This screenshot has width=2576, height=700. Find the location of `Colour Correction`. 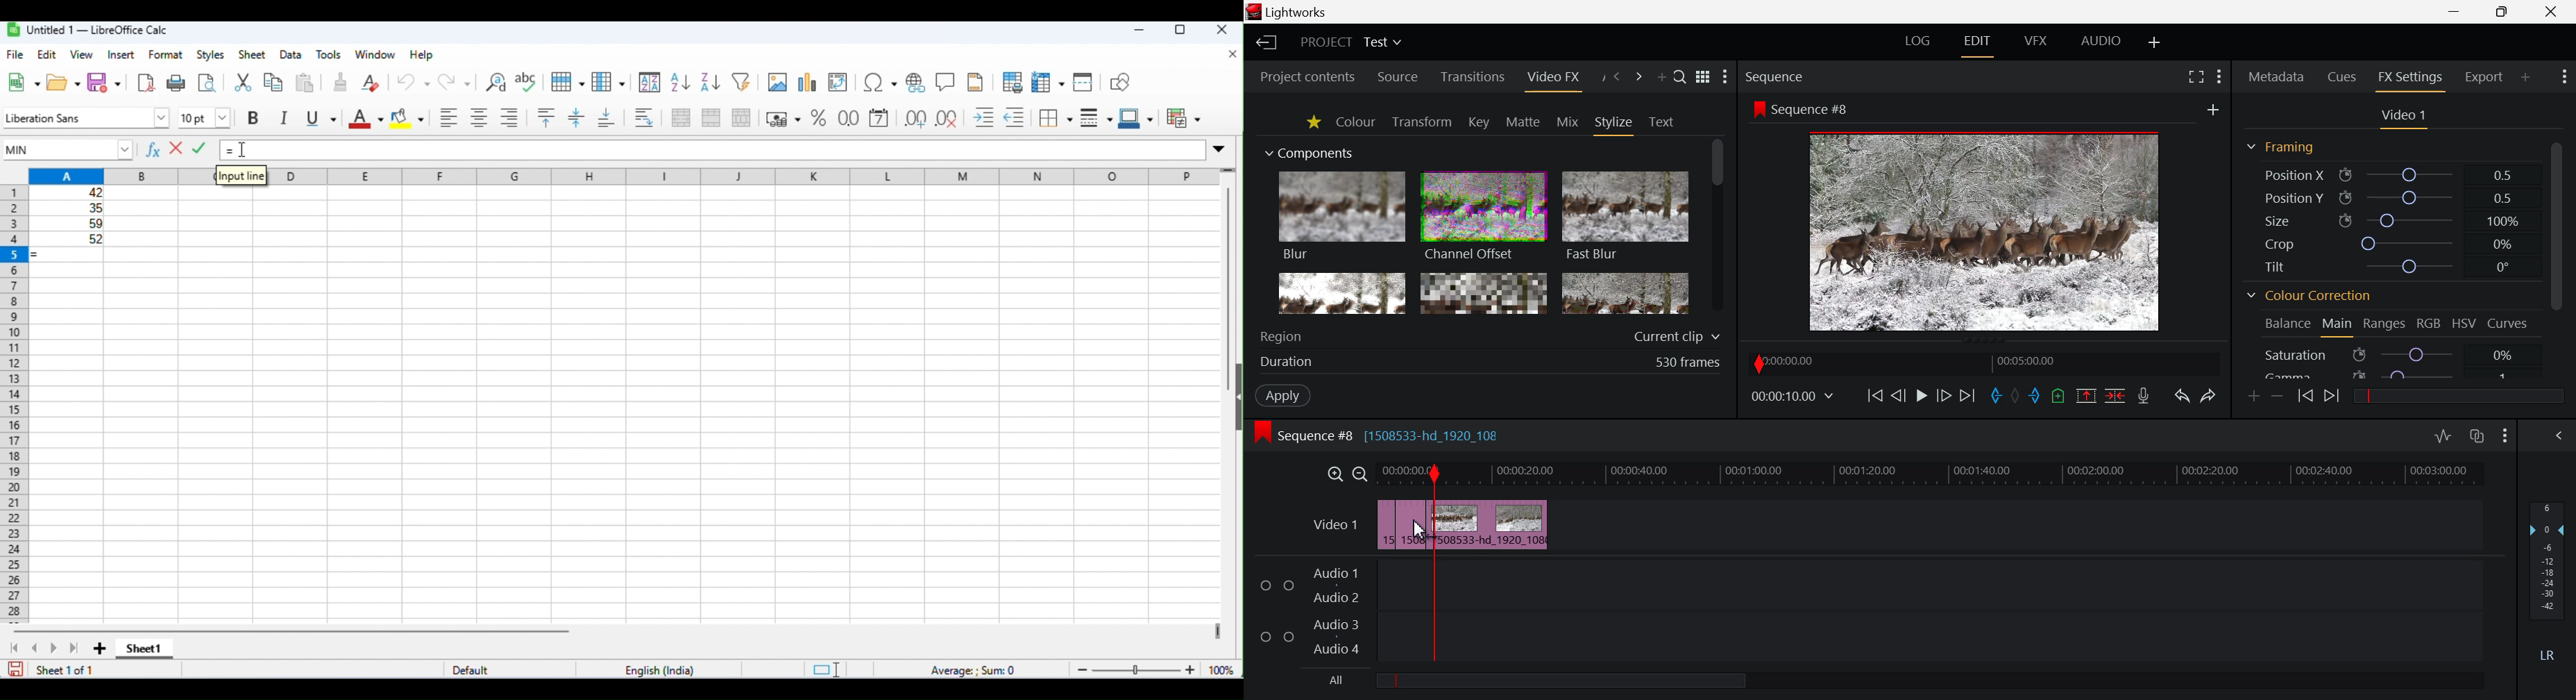

Colour Correction is located at coordinates (2309, 297).